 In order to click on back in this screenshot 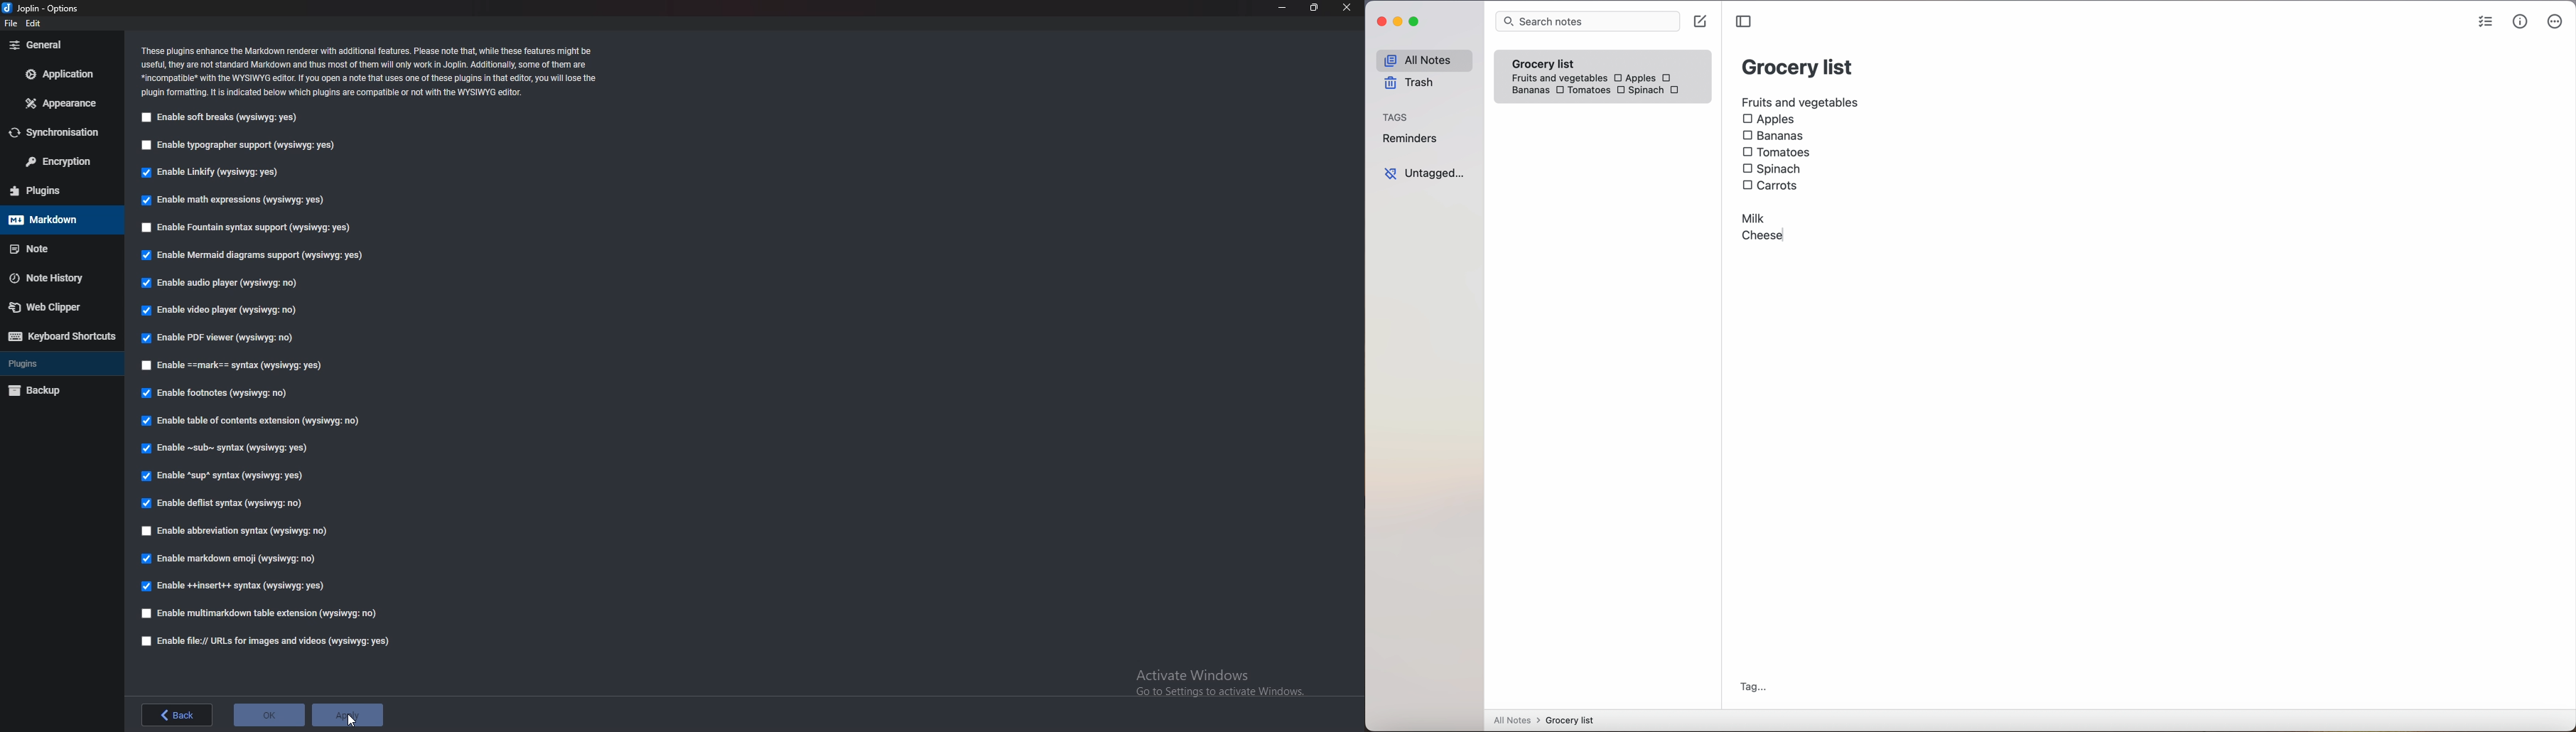, I will do `click(176, 714)`.